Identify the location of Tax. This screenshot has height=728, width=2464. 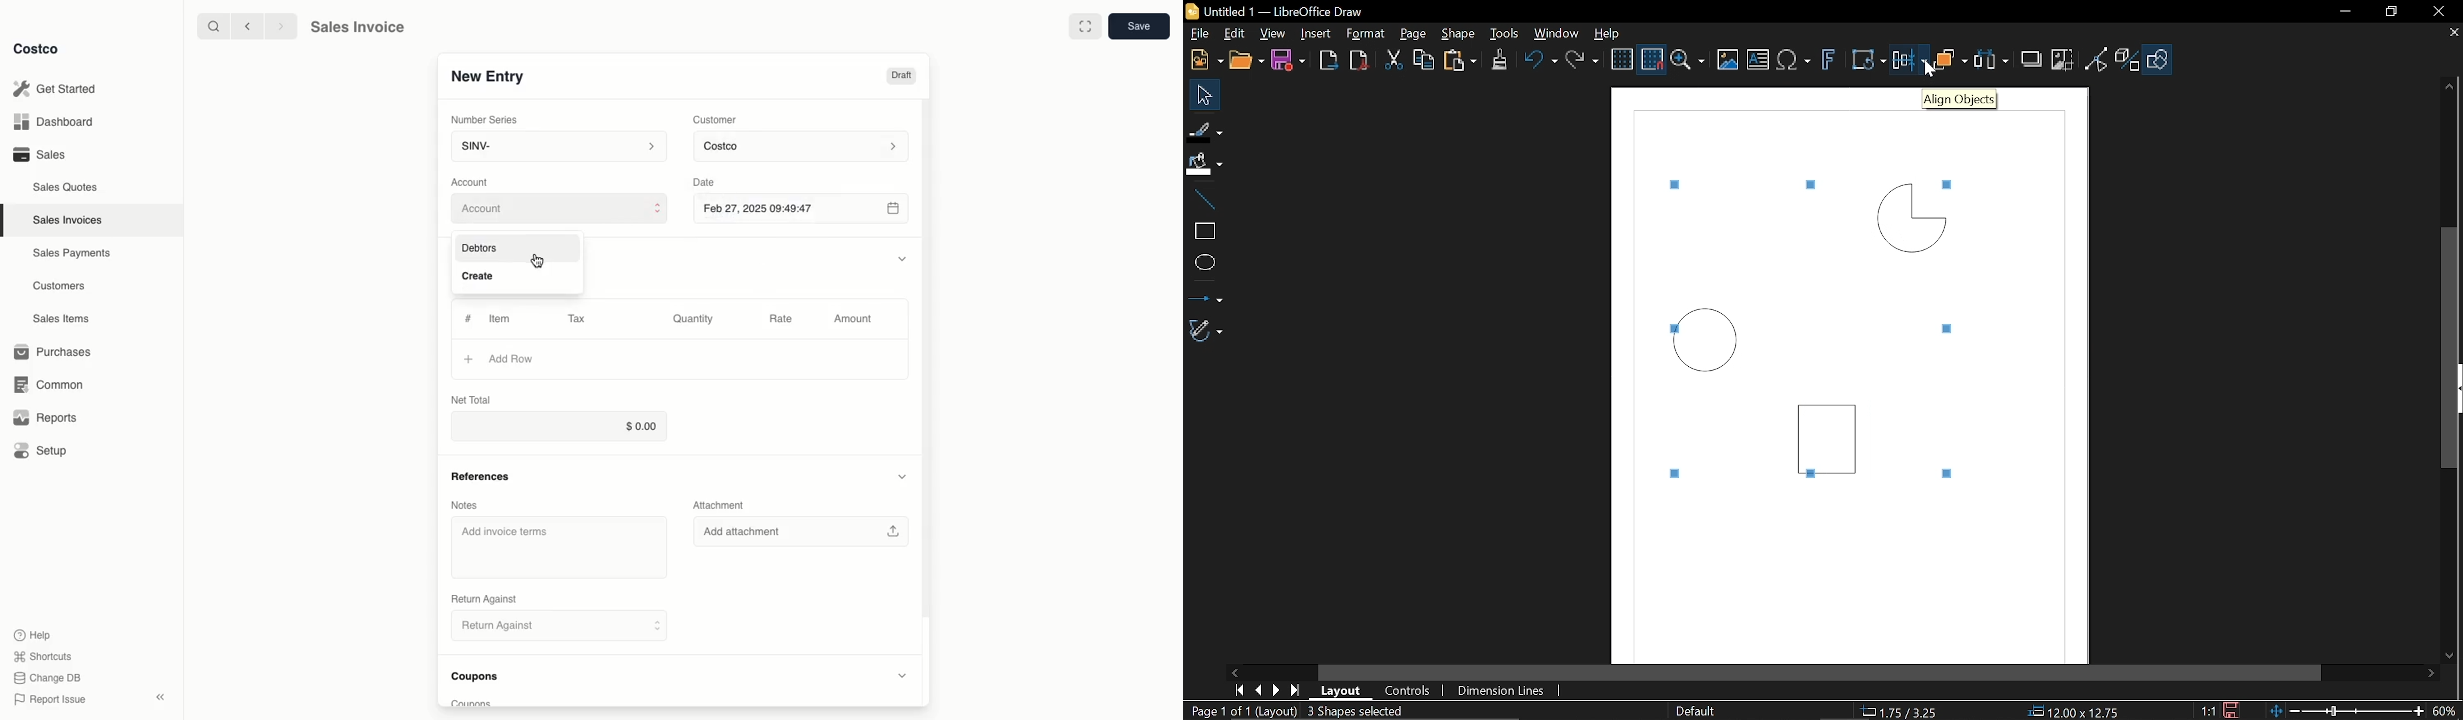
(581, 318).